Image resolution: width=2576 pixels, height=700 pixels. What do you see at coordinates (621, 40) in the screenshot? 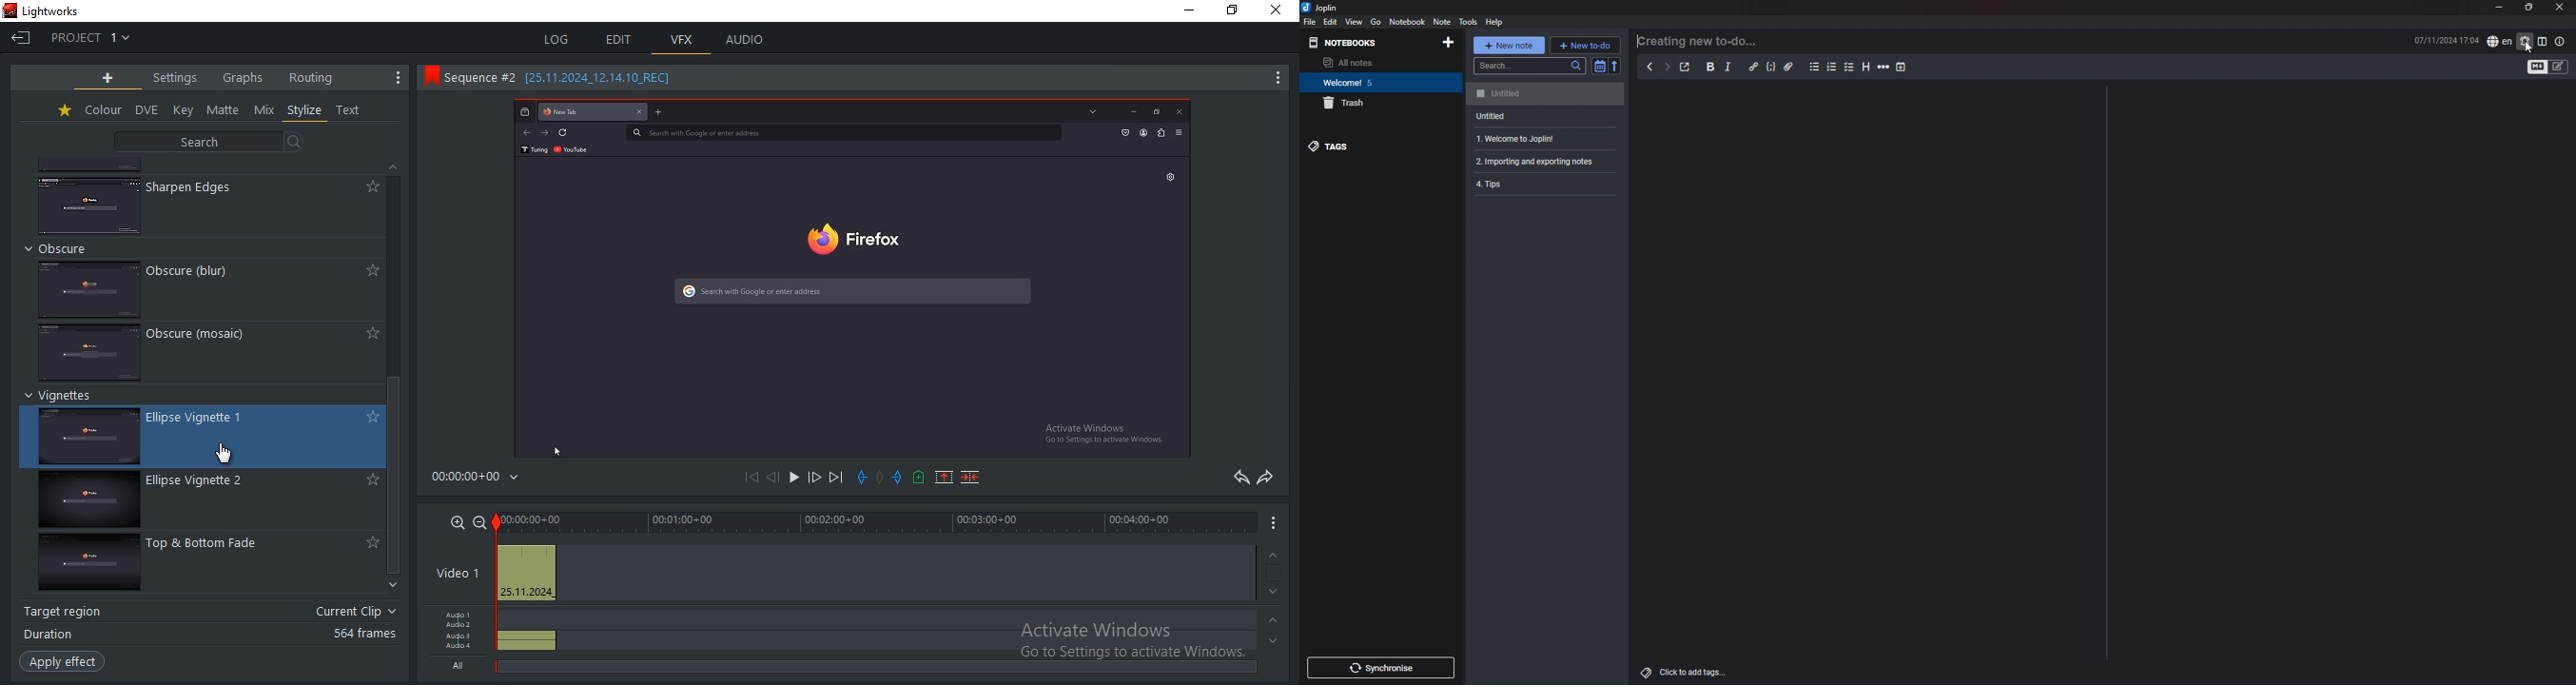
I see `edit` at bounding box center [621, 40].